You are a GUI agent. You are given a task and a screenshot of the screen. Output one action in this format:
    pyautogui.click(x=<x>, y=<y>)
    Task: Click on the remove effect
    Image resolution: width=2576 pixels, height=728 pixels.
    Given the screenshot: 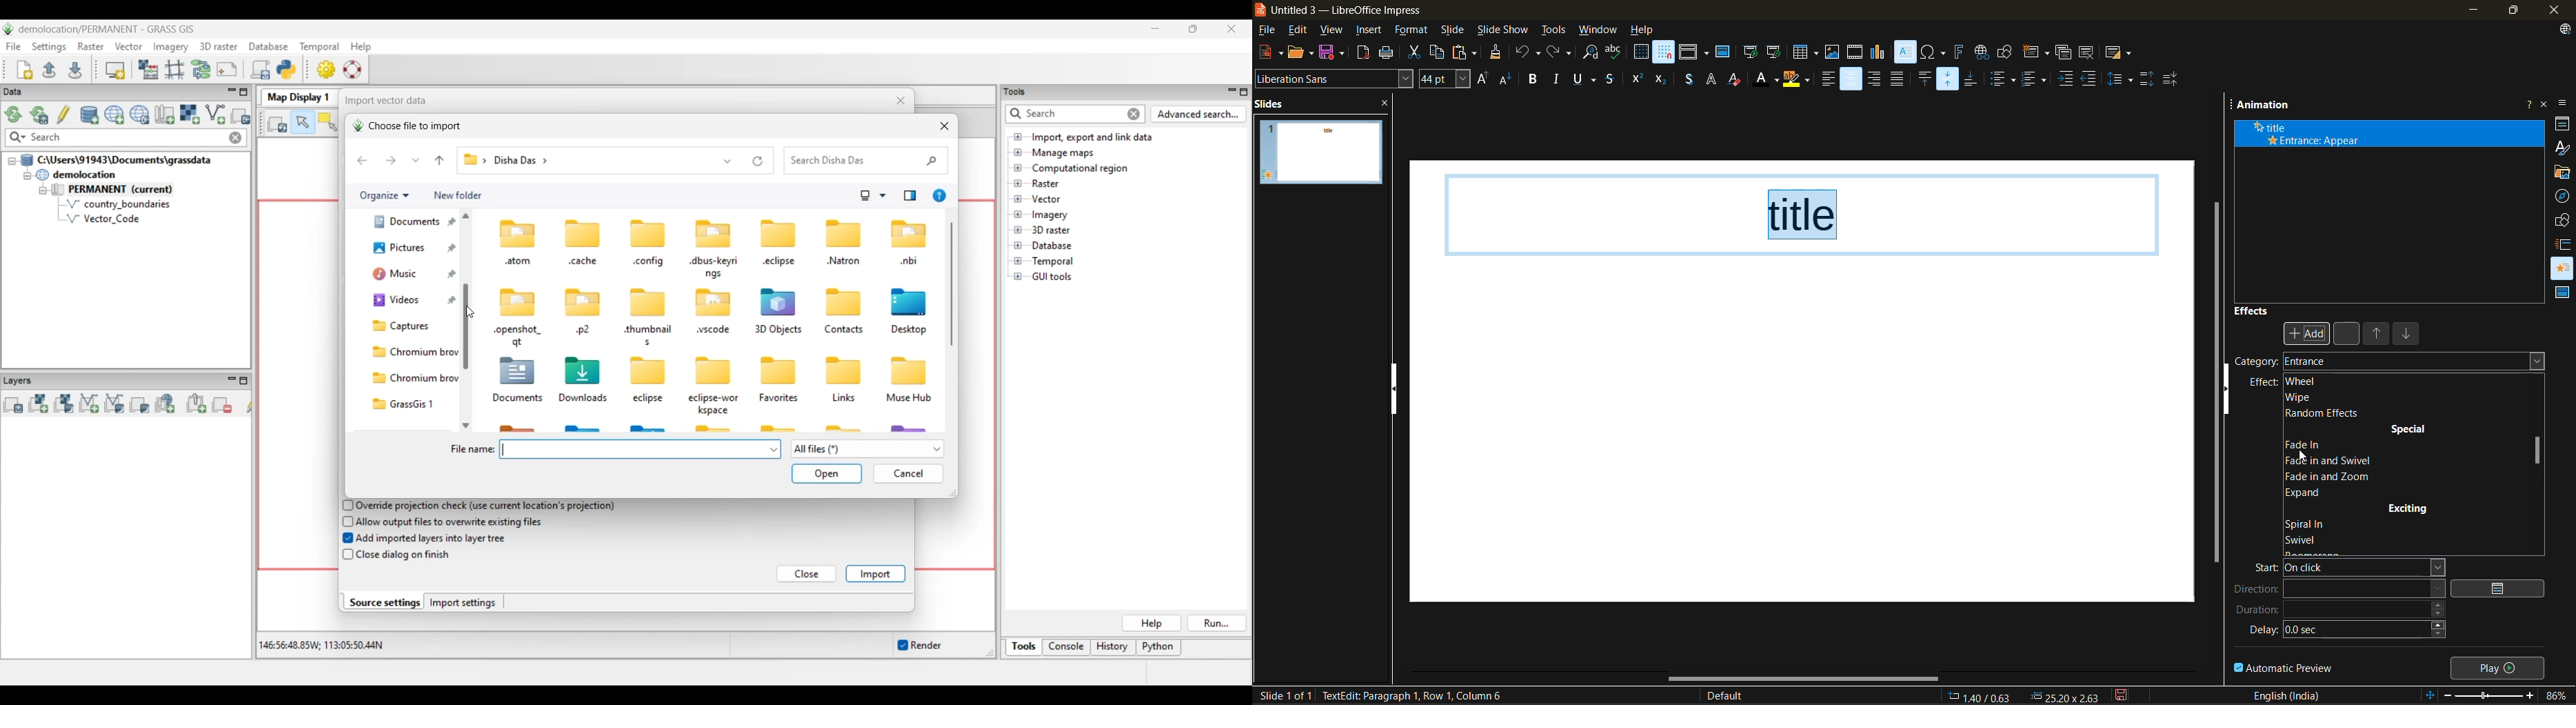 What is the action you would take?
    pyautogui.click(x=2348, y=334)
    